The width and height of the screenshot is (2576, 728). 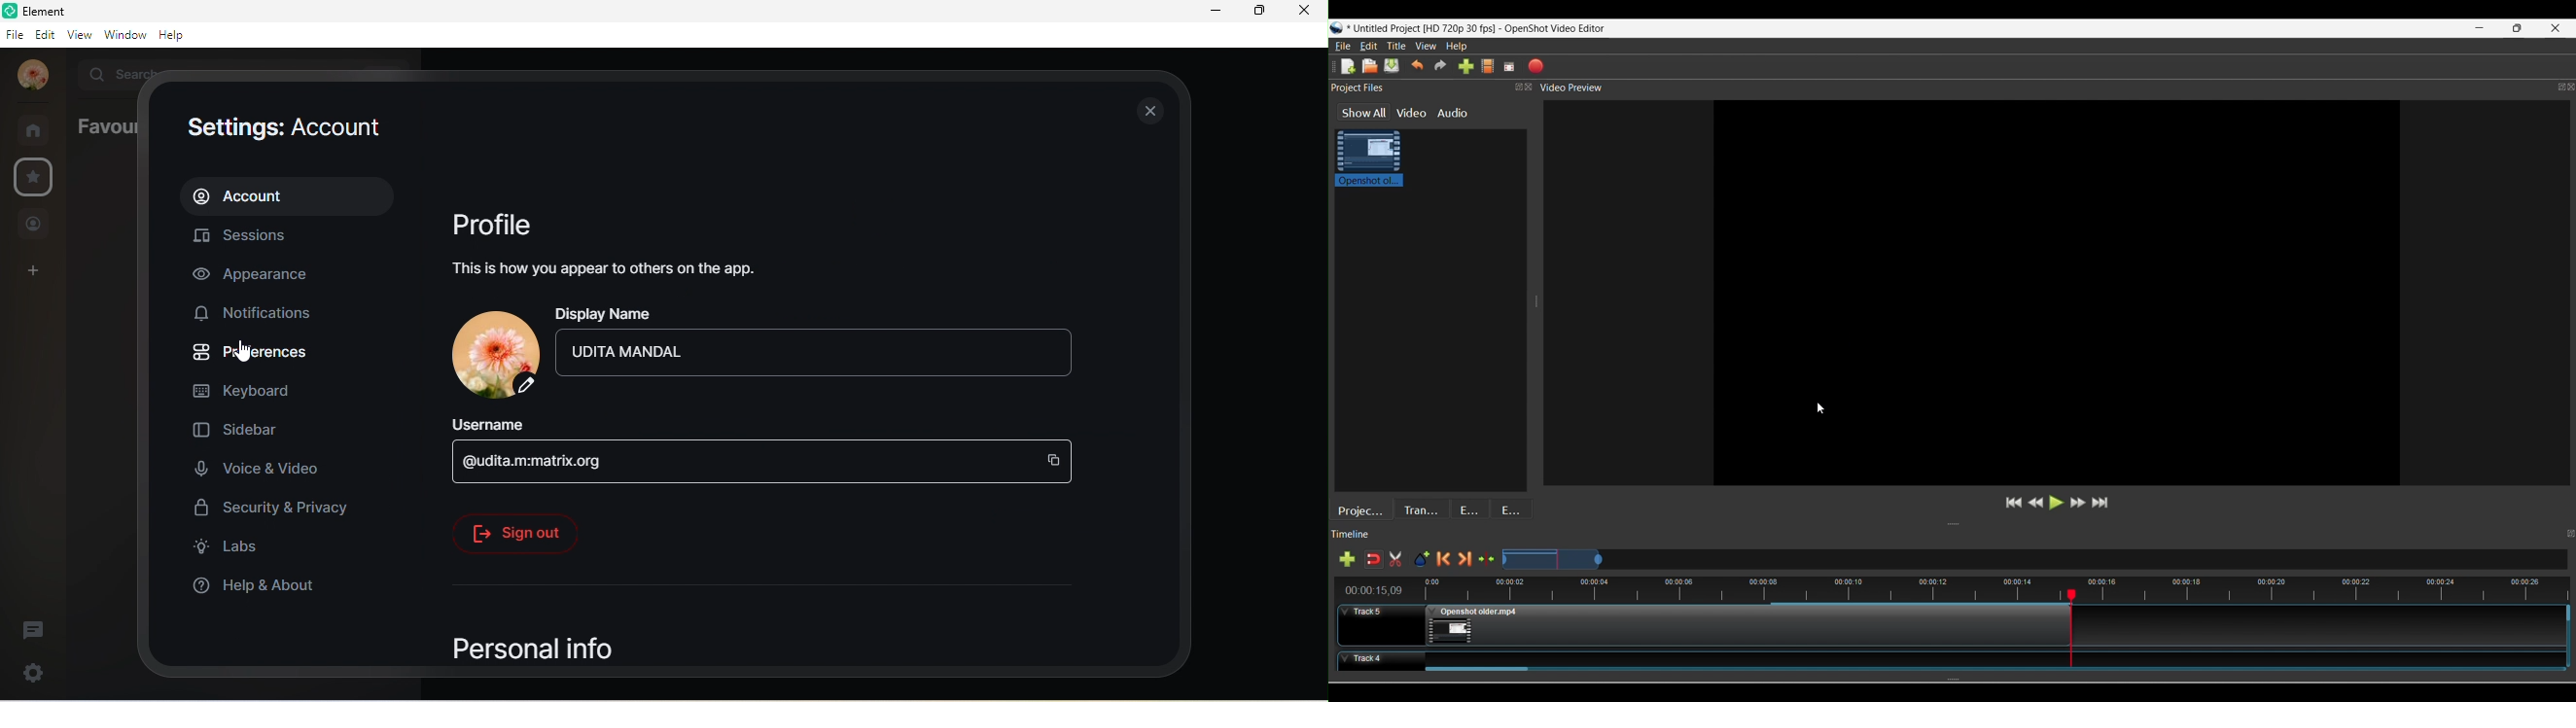 I want to click on close, so click(x=1147, y=106).